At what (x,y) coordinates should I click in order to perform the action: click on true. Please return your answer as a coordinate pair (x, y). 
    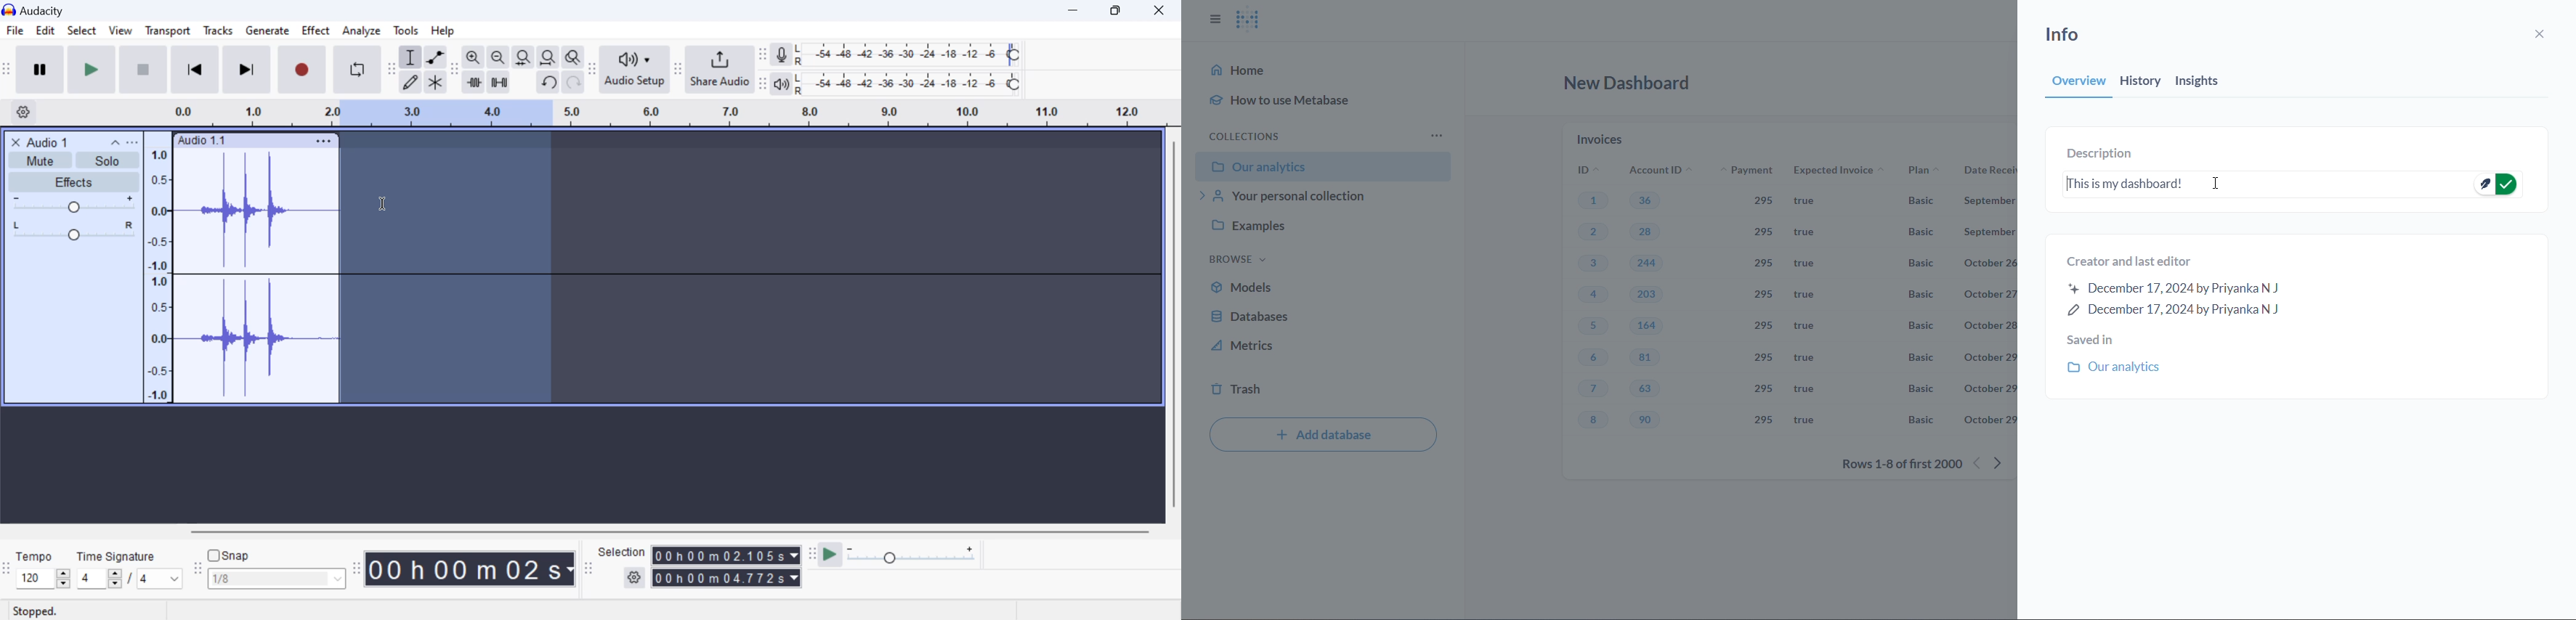
    Looking at the image, I should click on (1804, 358).